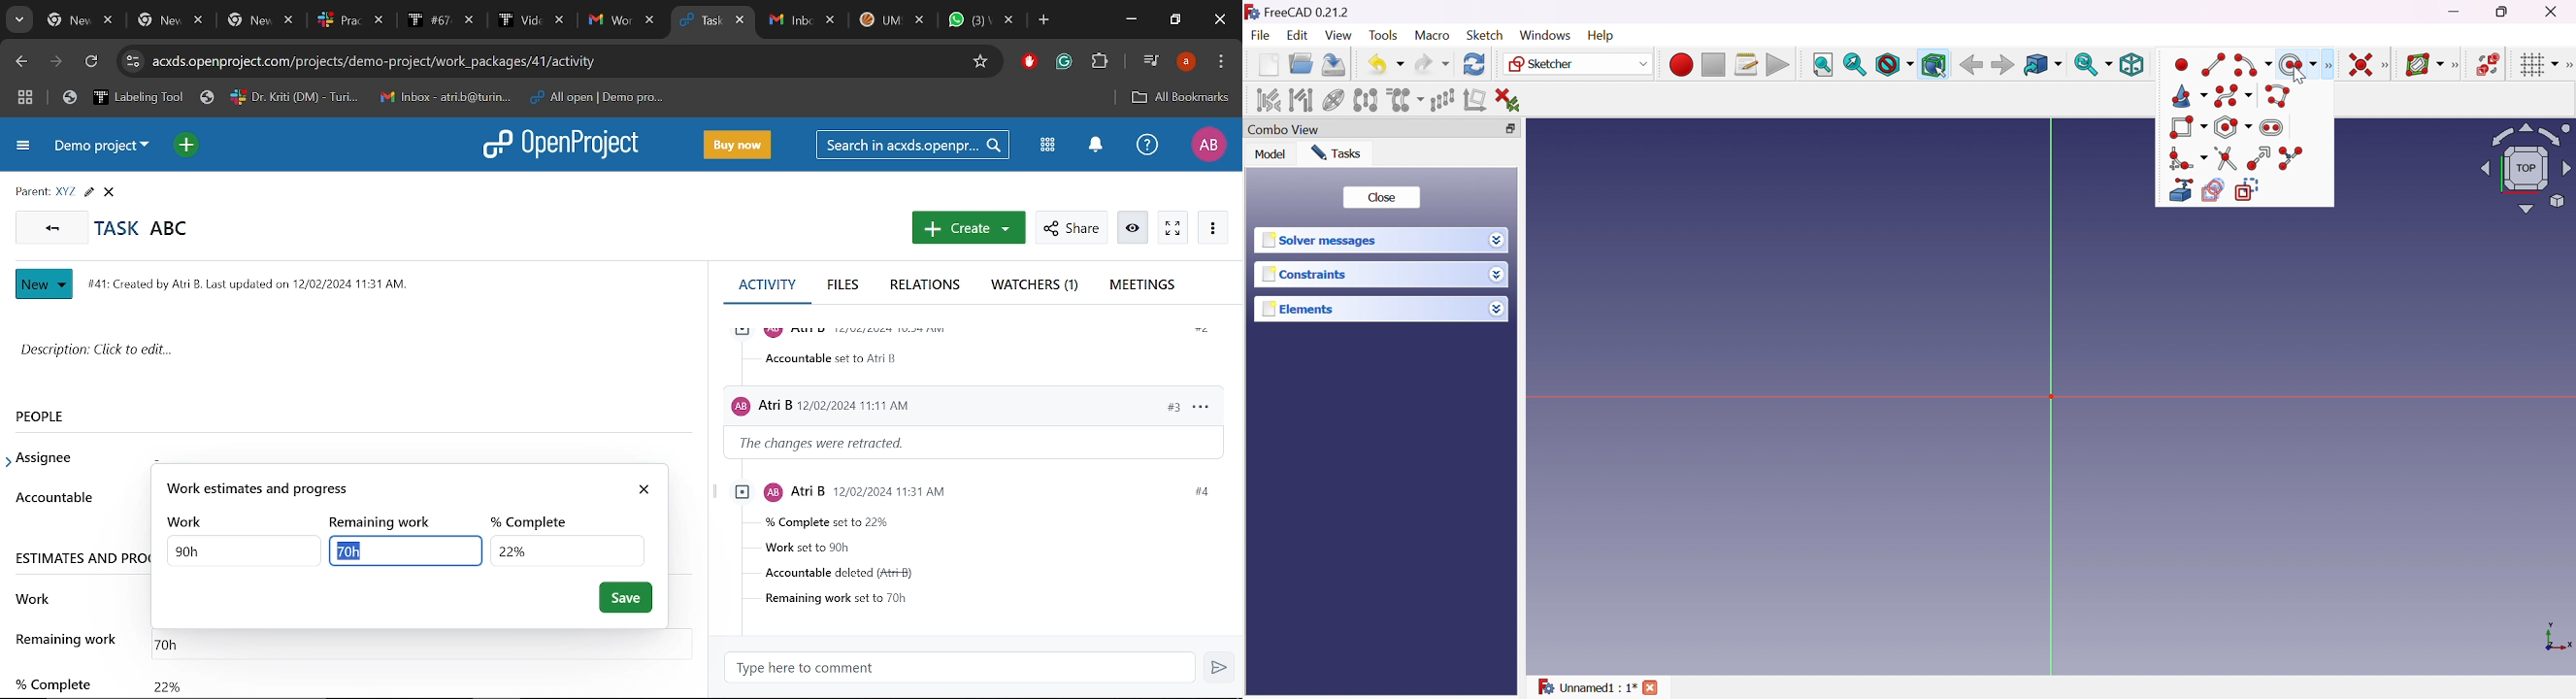 The width and height of the screenshot is (2576, 700). What do you see at coordinates (704, 423) in the screenshot?
I see `scrollbar` at bounding box center [704, 423].